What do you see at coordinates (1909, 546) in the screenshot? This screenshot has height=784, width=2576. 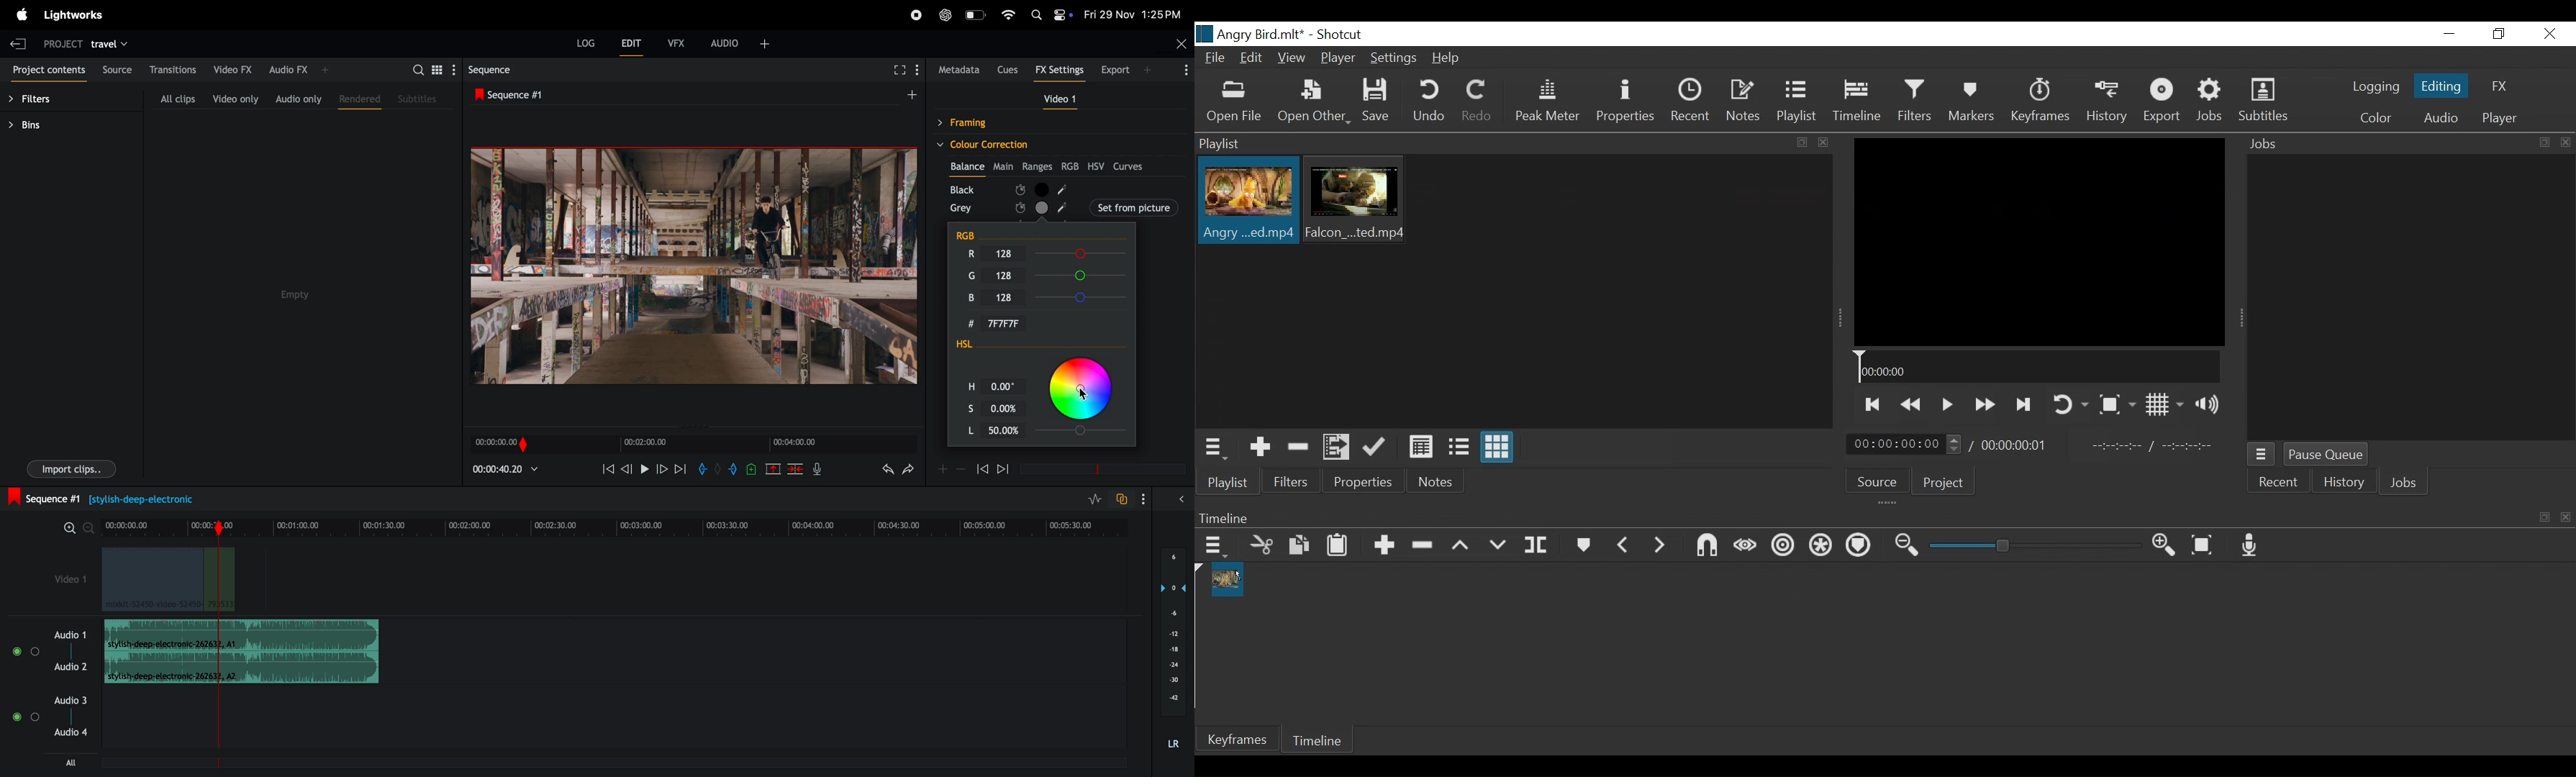 I see `Zoom timeline out` at bounding box center [1909, 546].